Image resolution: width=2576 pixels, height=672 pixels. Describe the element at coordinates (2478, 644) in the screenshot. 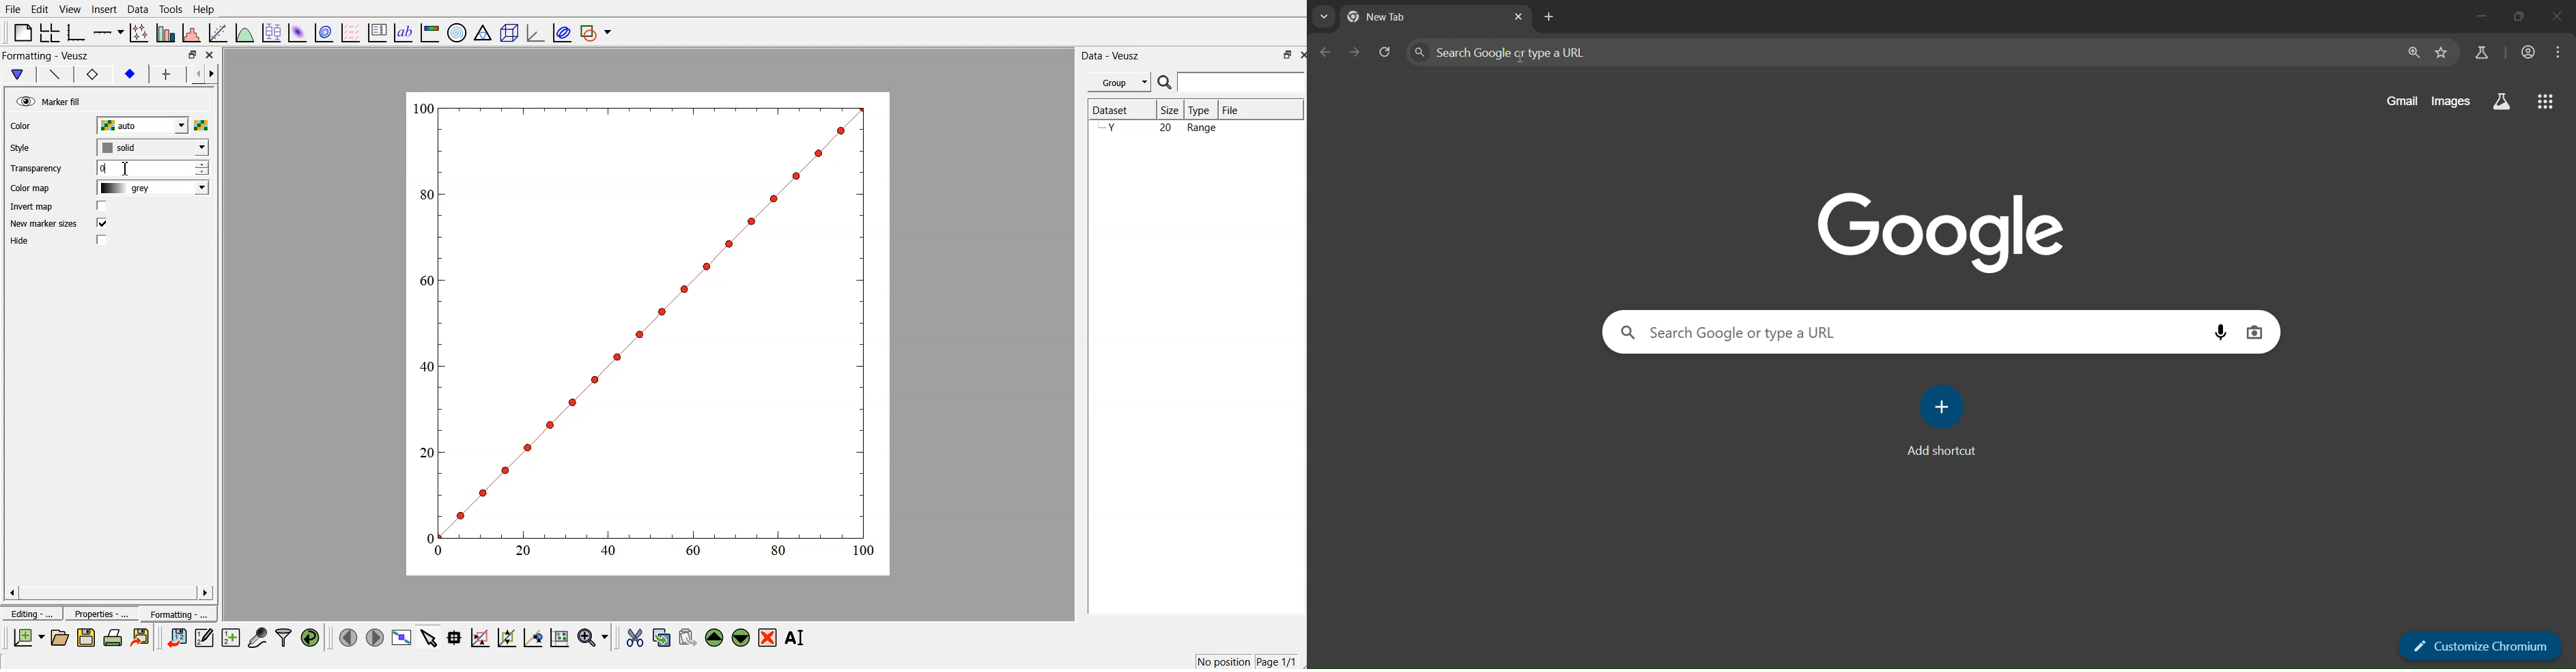

I see `customize chromium` at that location.